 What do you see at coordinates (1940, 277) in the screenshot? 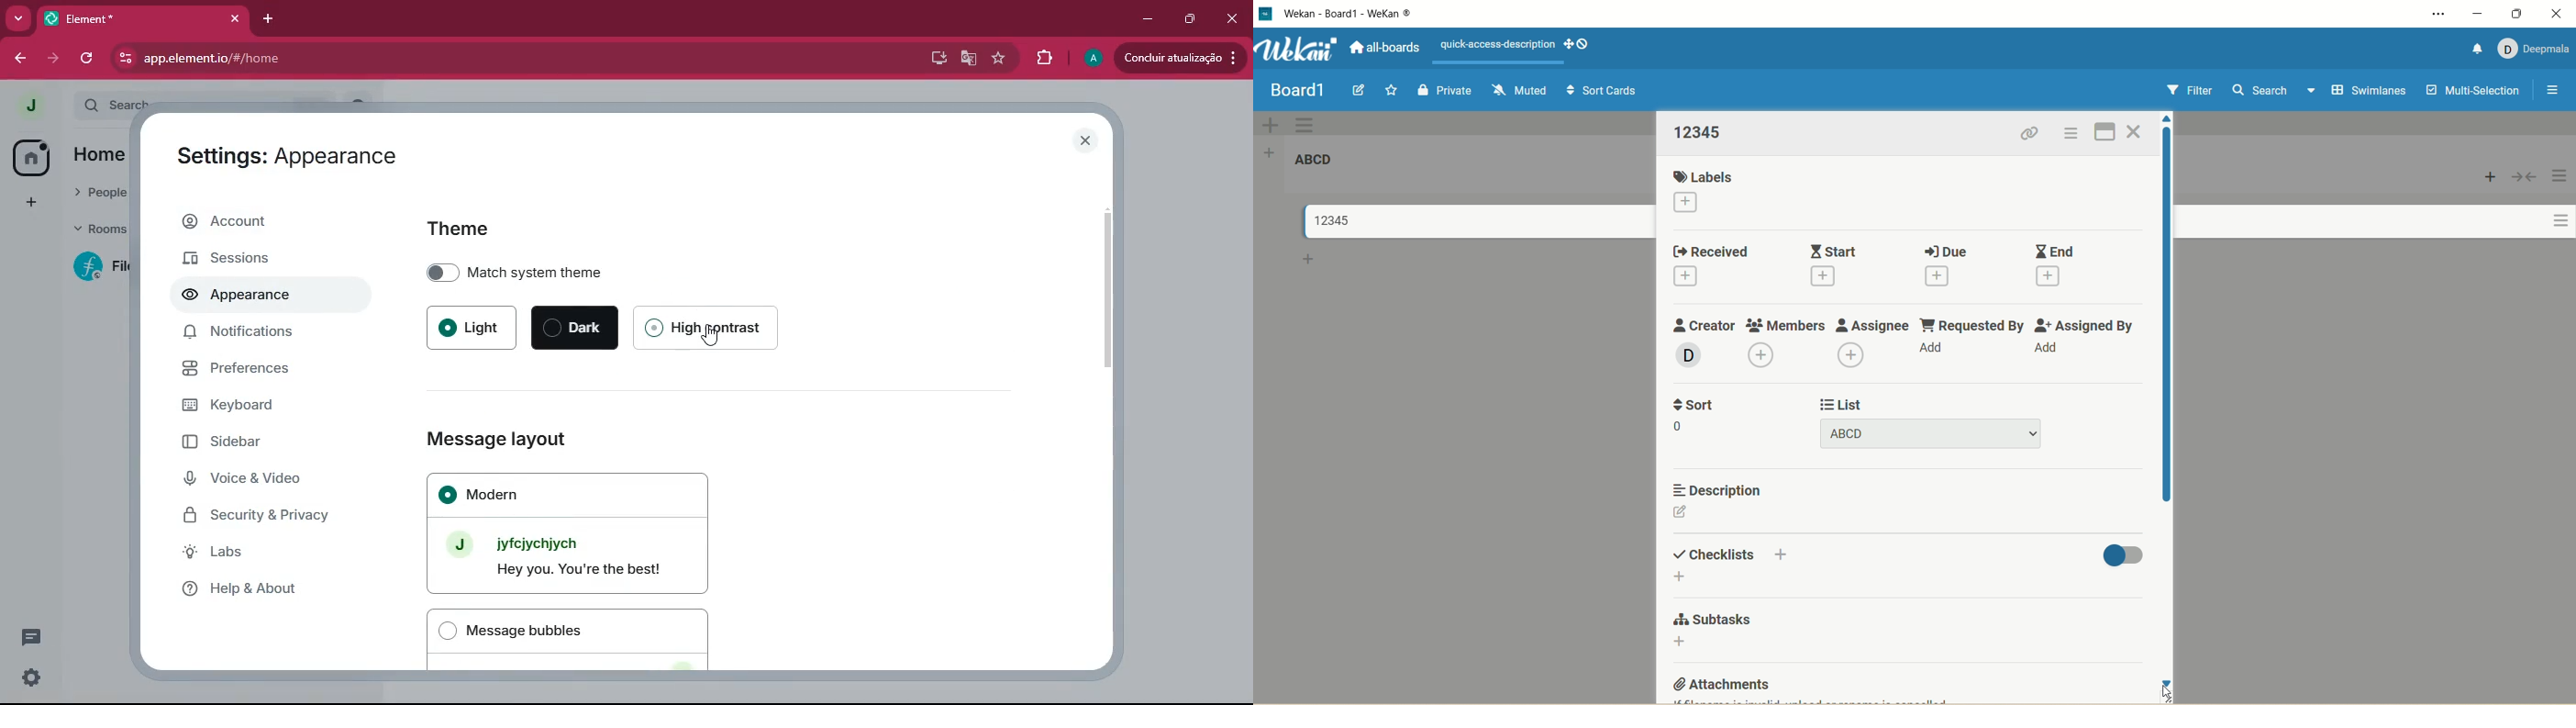
I see `add` at bounding box center [1940, 277].